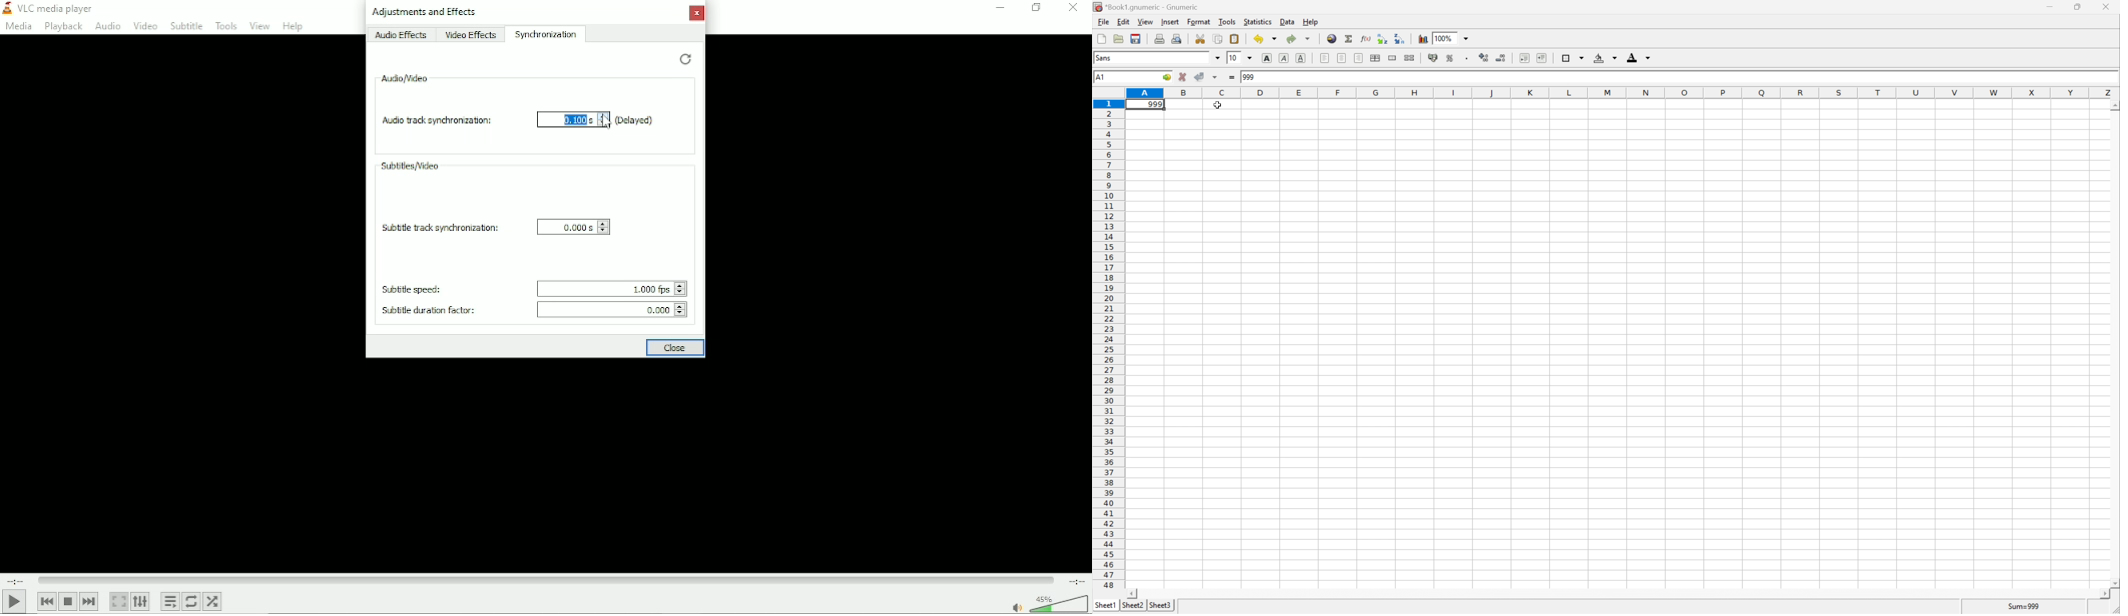  I want to click on data, so click(1289, 22).